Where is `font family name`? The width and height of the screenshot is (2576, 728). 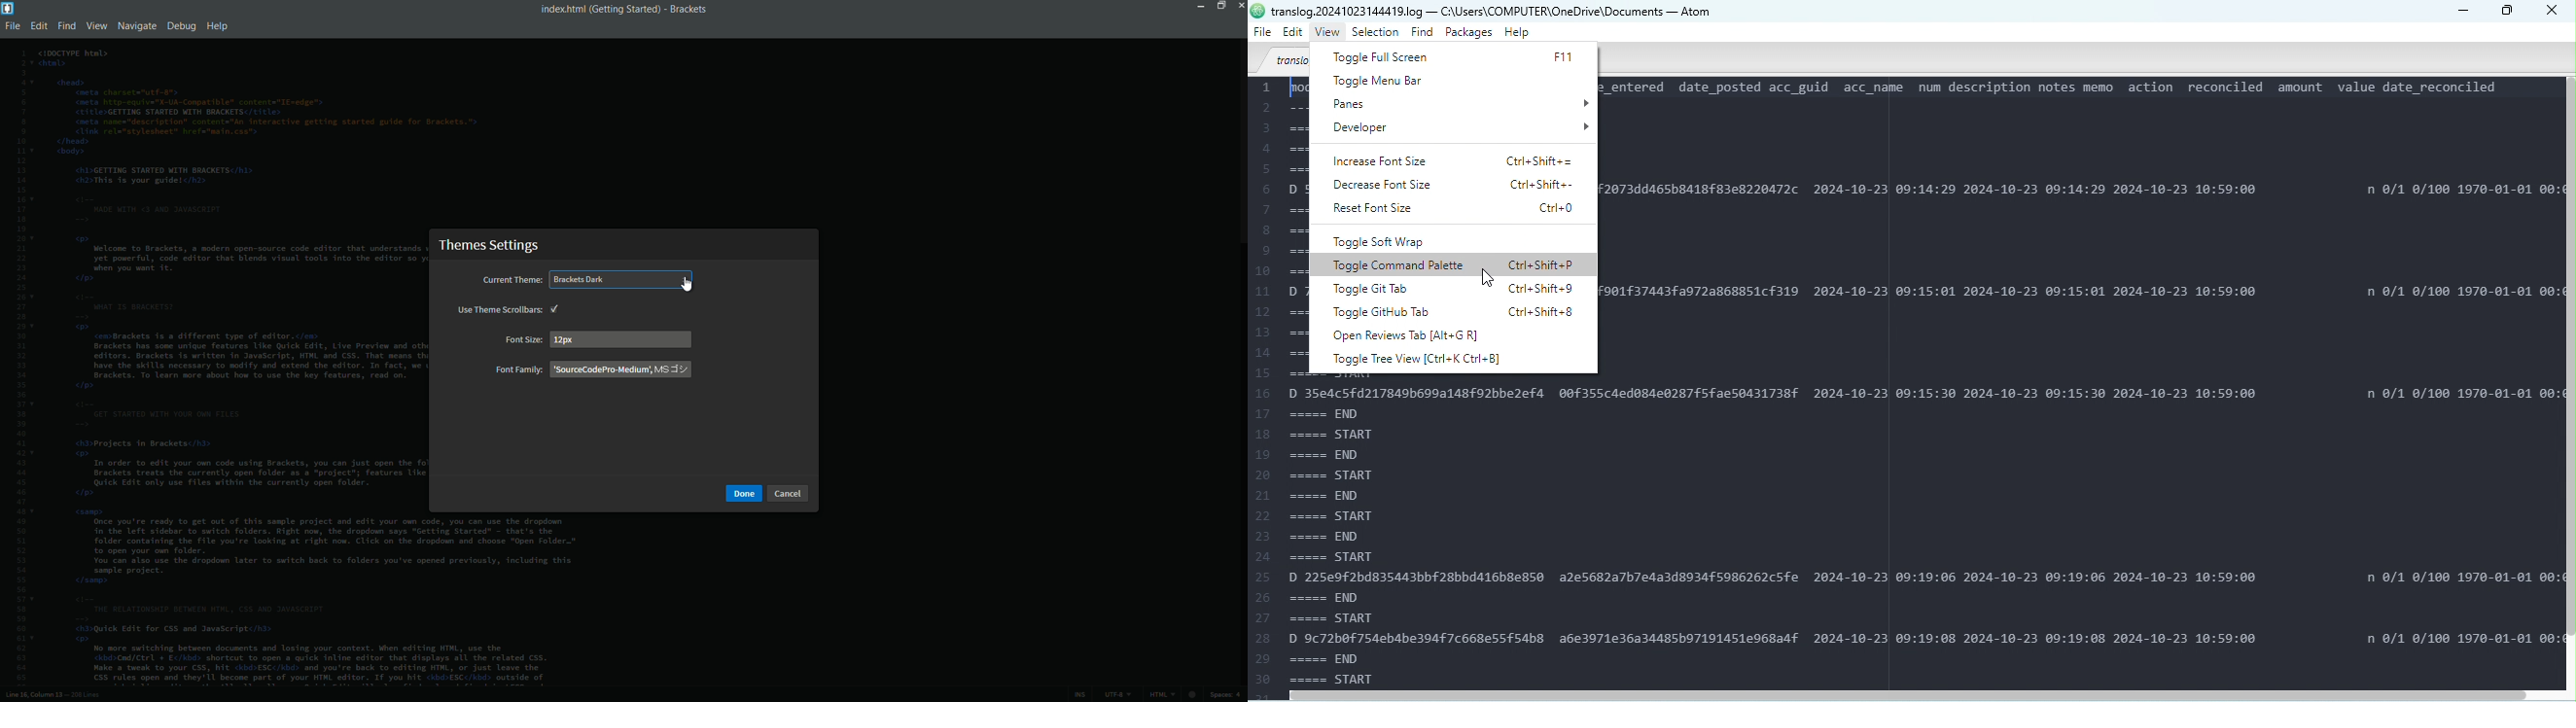 font family name is located at coordinates (620, 369).